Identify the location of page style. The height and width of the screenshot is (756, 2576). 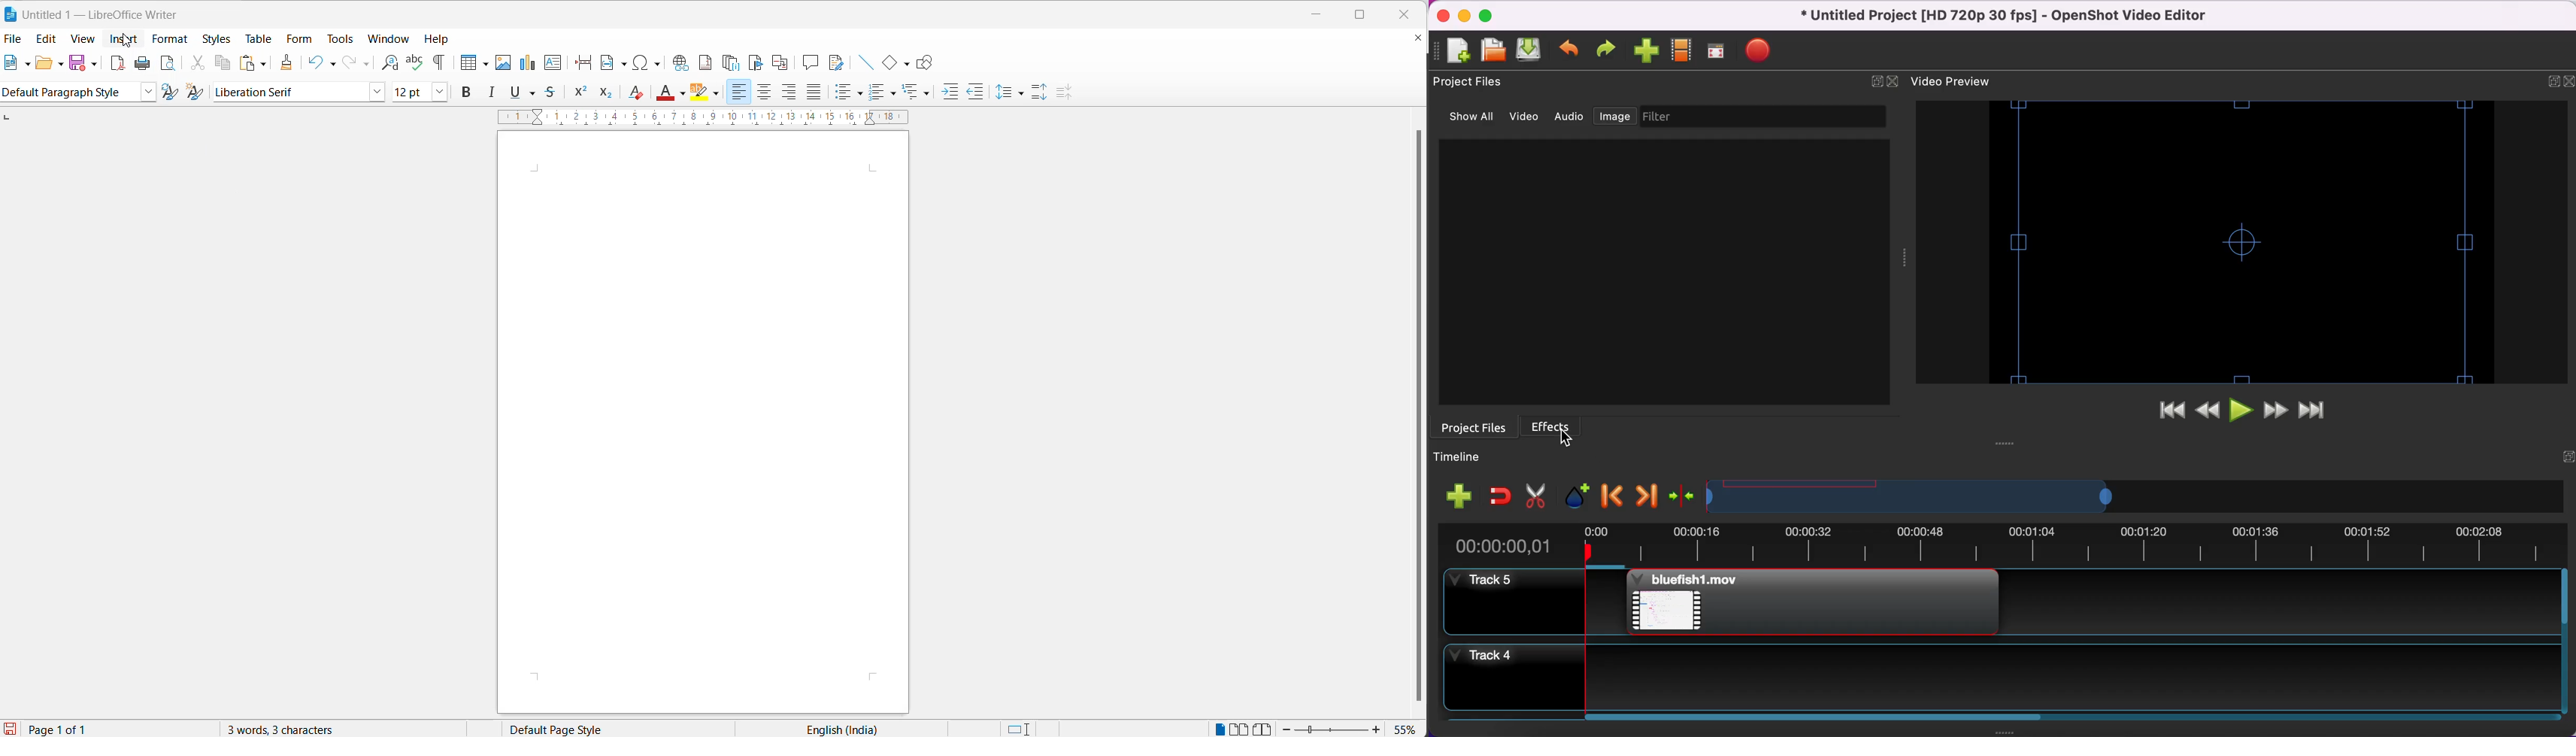
(587, 729).